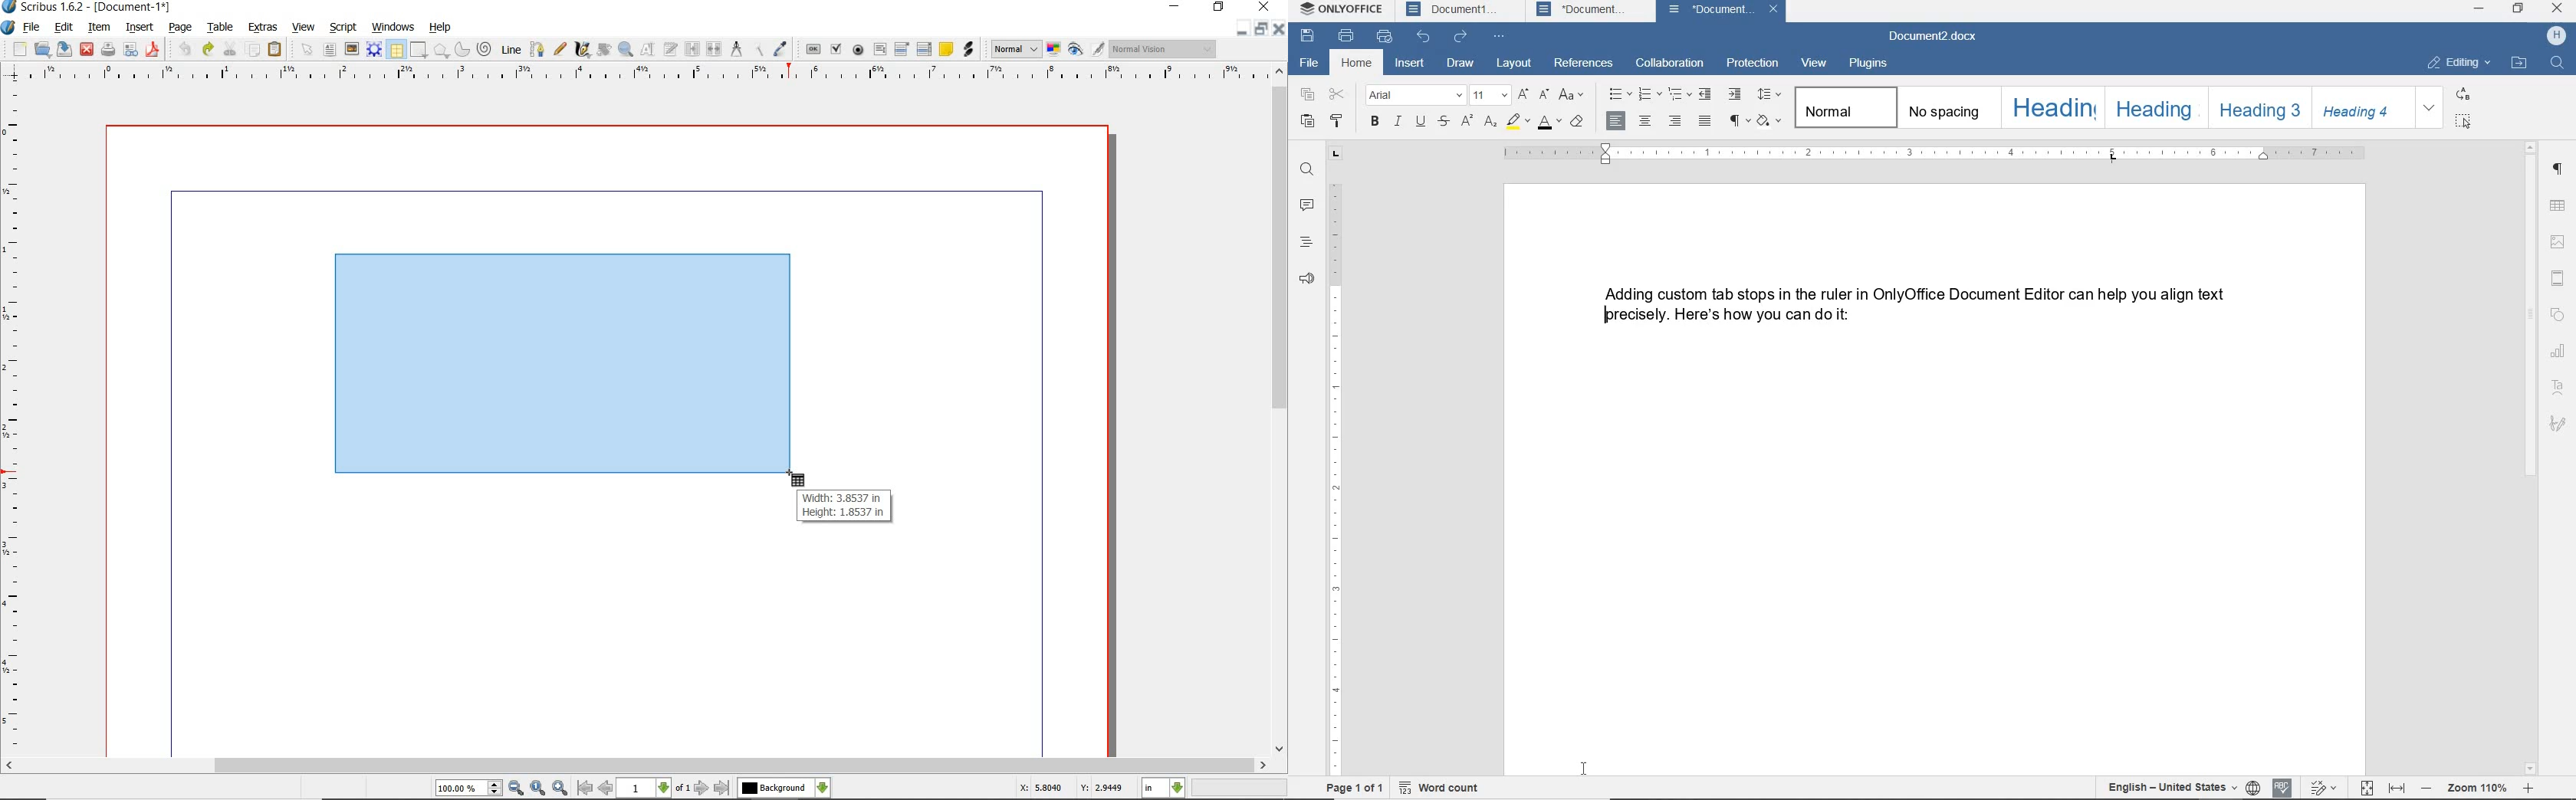 Image resolution: width=2576 pixels, height=812 pixels. What do you see at coordinates (2250, 785) in the screenshot?
I see `set document language` at bounding box center [2250, 785].